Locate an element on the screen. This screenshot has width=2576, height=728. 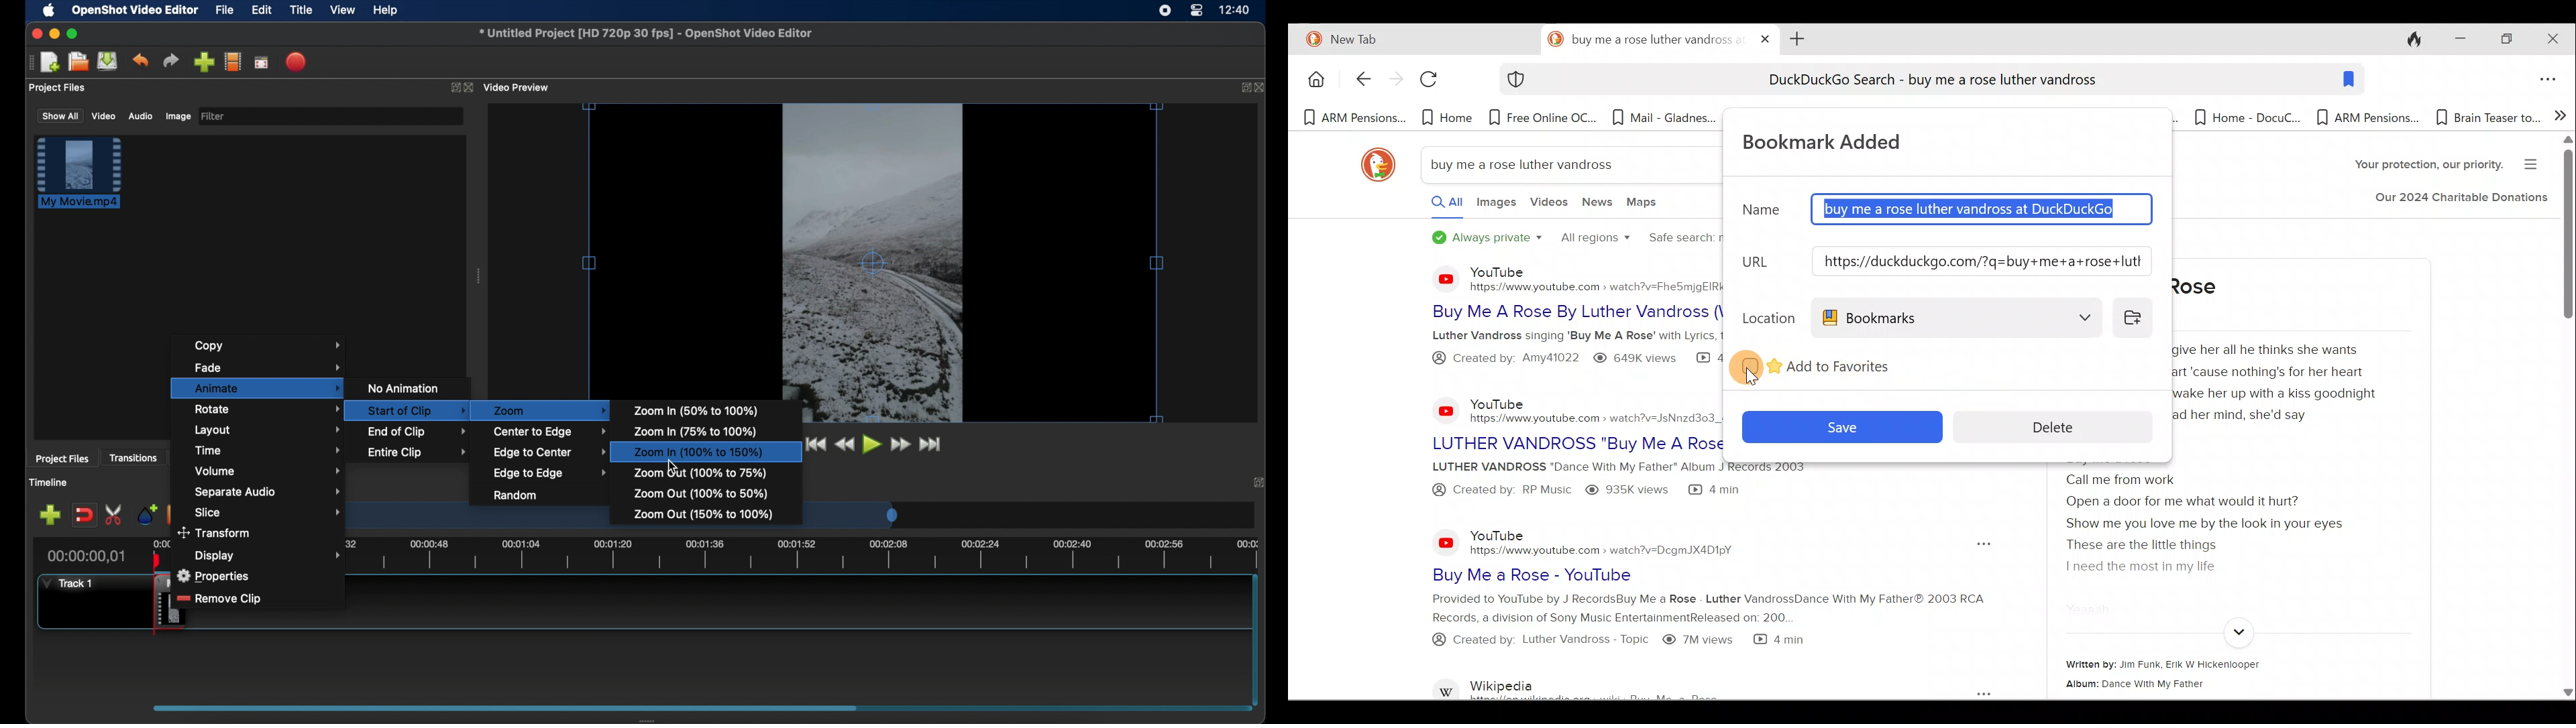
jump to start is located at coordinates (932, 444).